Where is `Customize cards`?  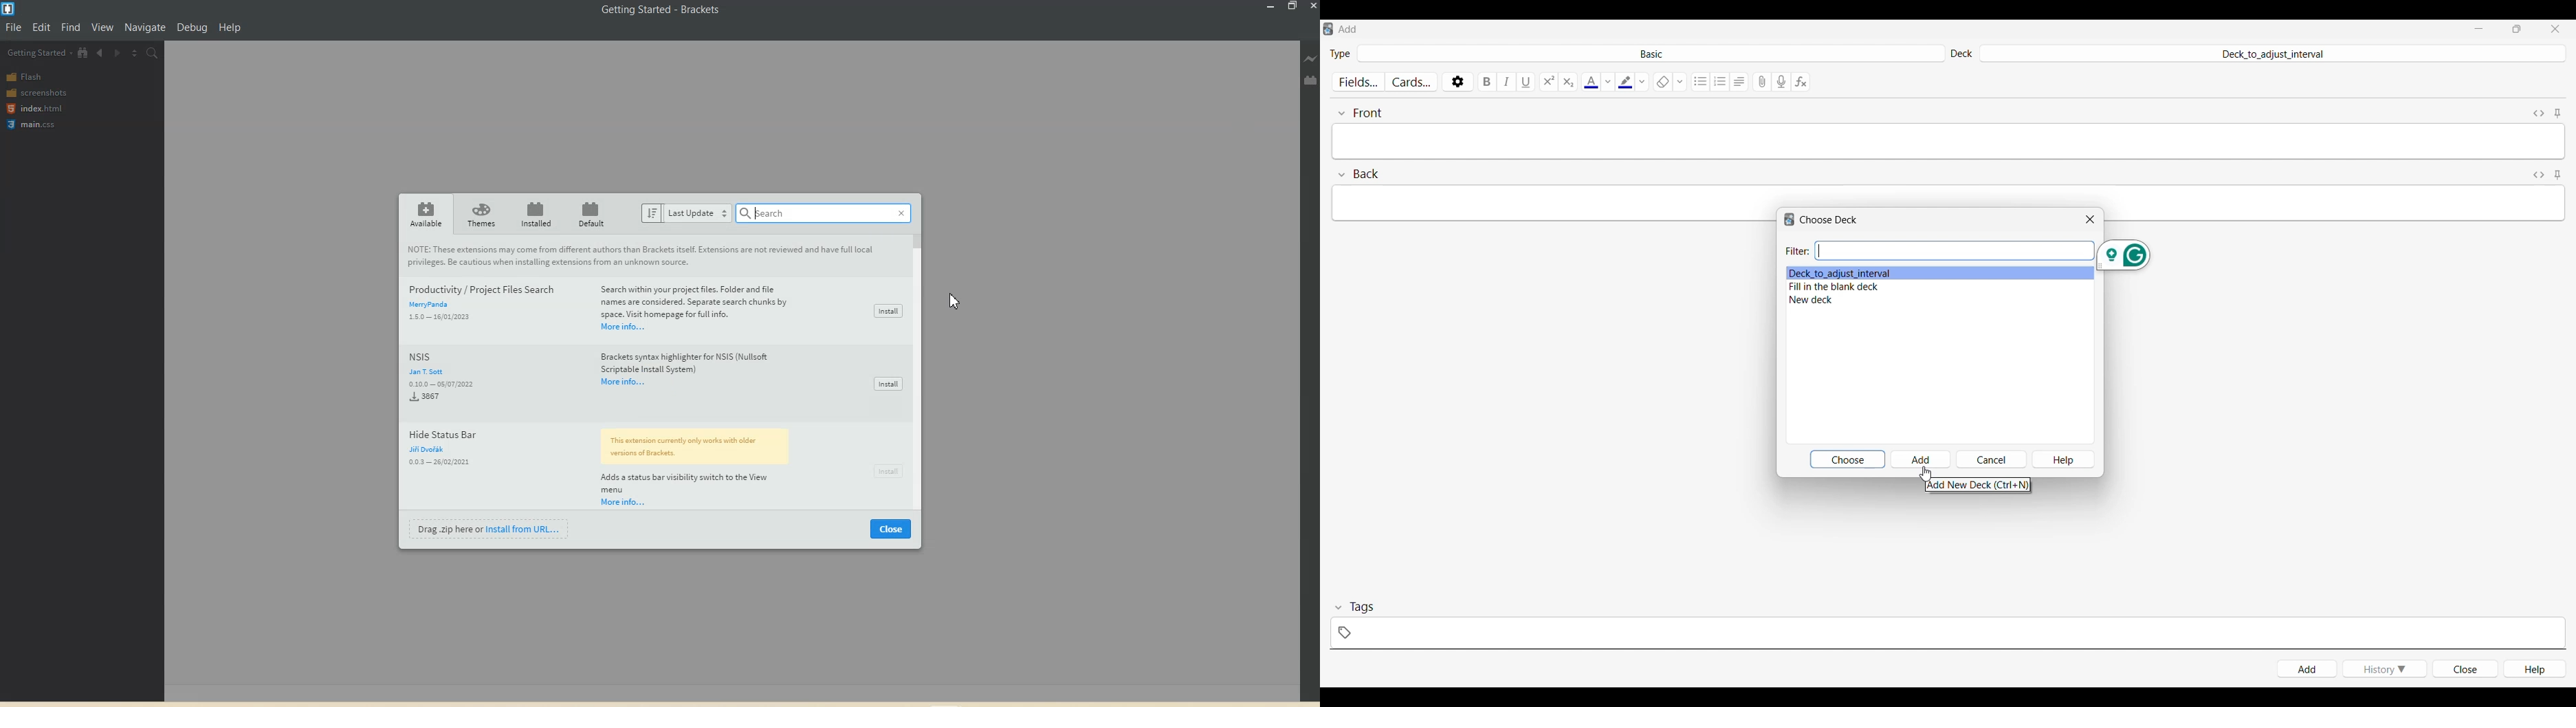 Customize cards is located at coordinates (1412, 82).